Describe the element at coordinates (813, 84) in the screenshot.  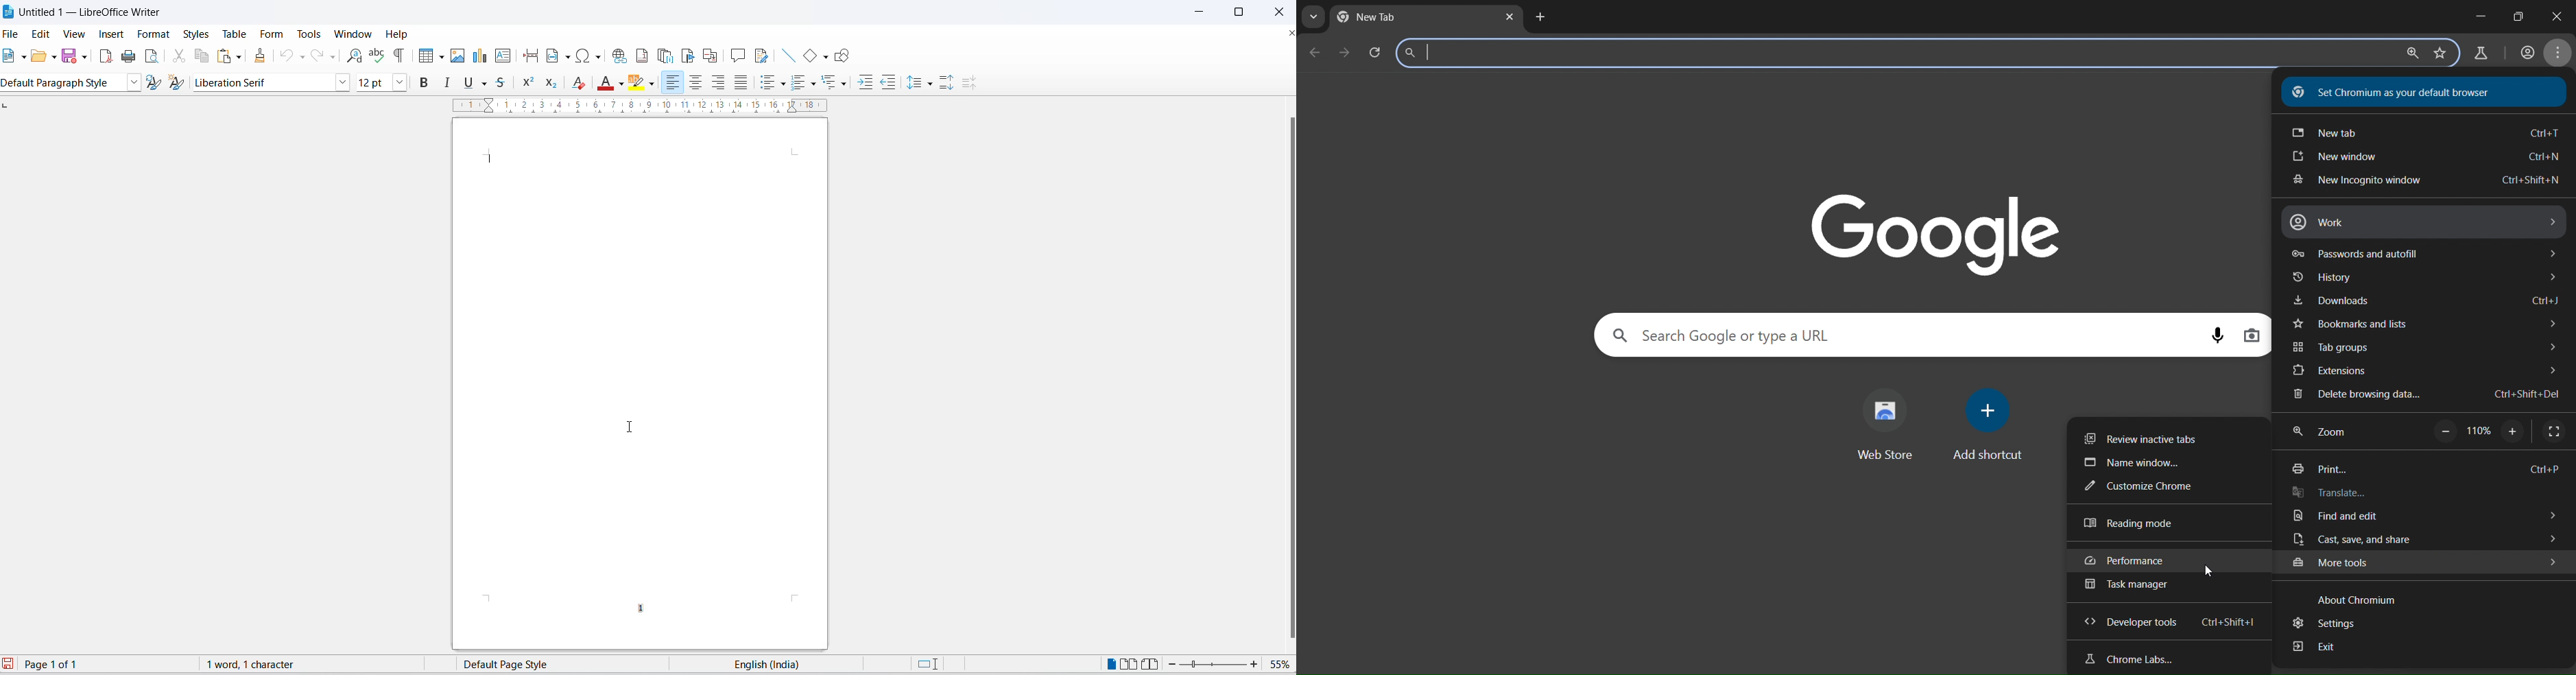
I see `toggle ordered list options` at that location.